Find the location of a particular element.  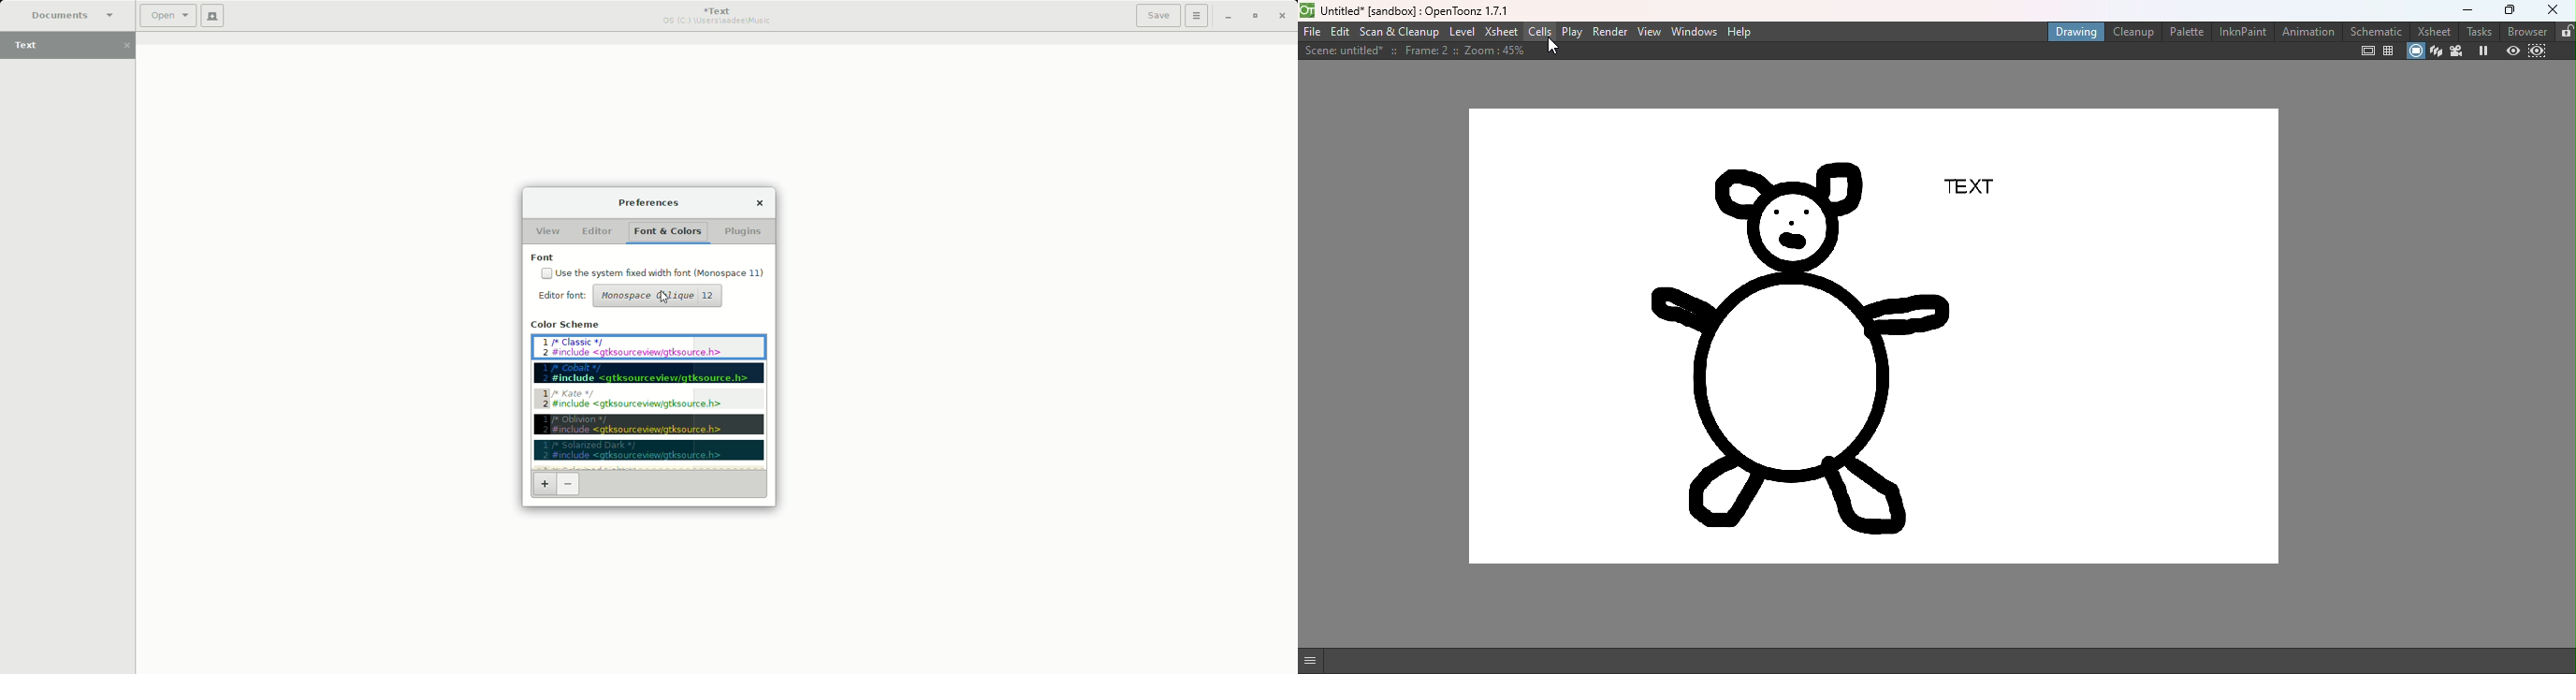

Xsheet is located at coordinates (2431, 31).